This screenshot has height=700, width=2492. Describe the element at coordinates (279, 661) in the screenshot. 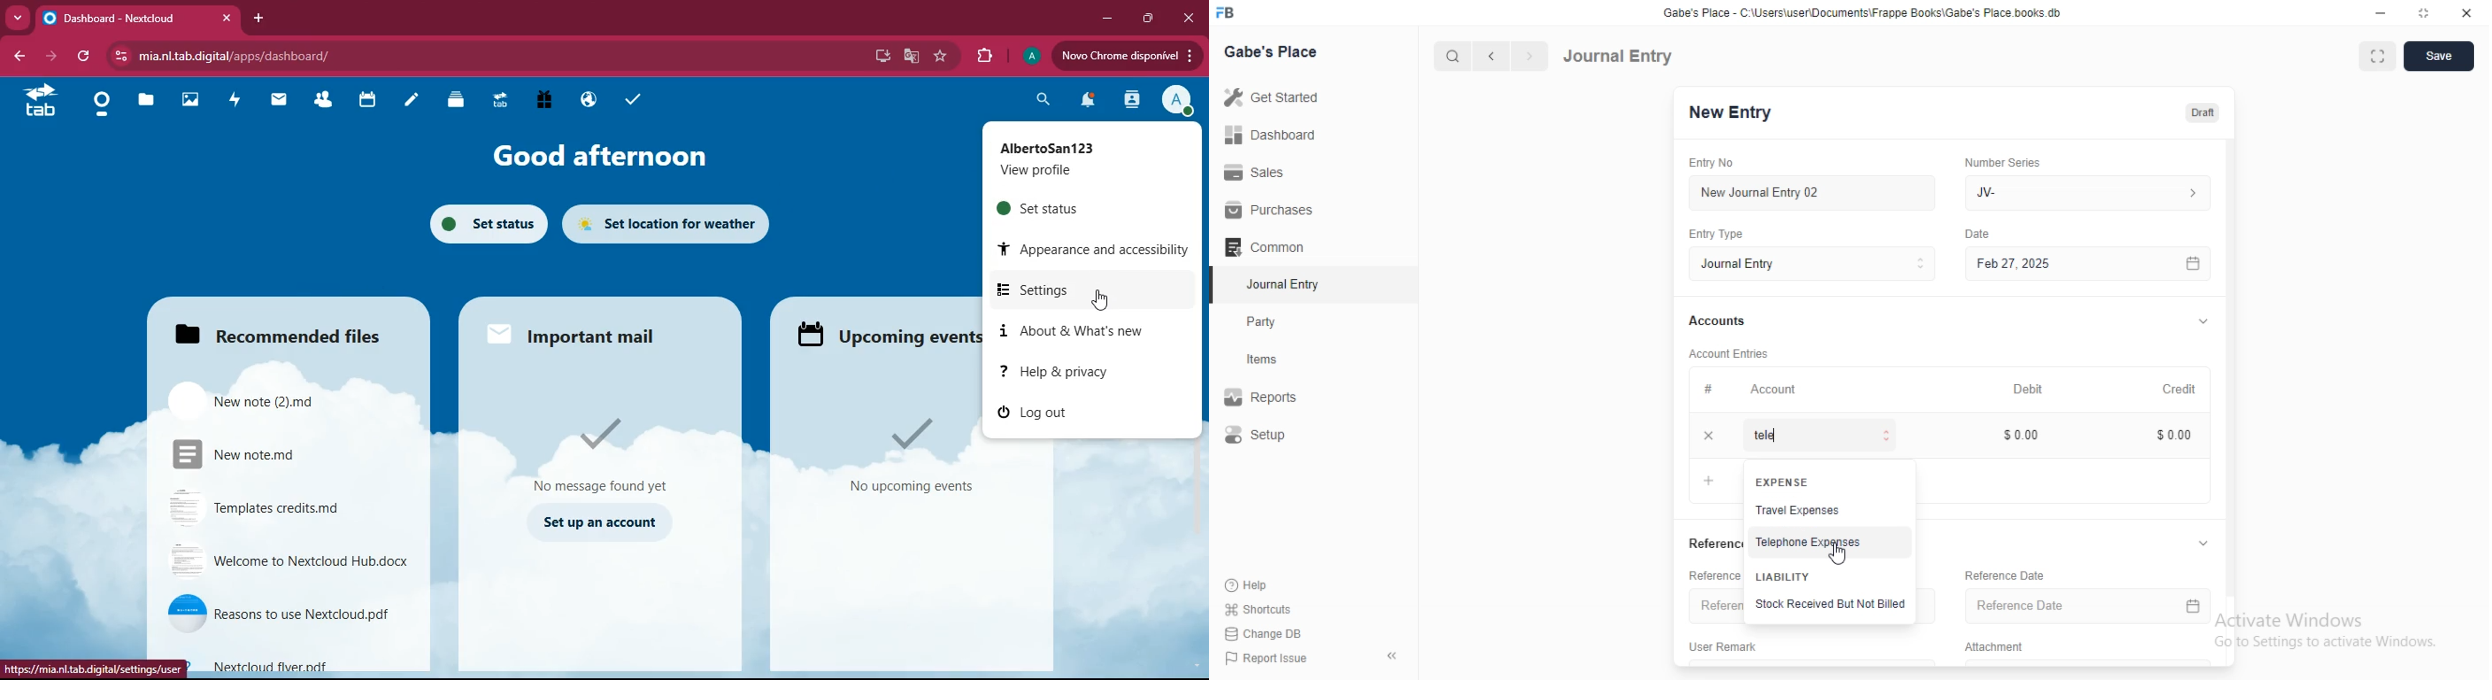

I see `file` at that location.